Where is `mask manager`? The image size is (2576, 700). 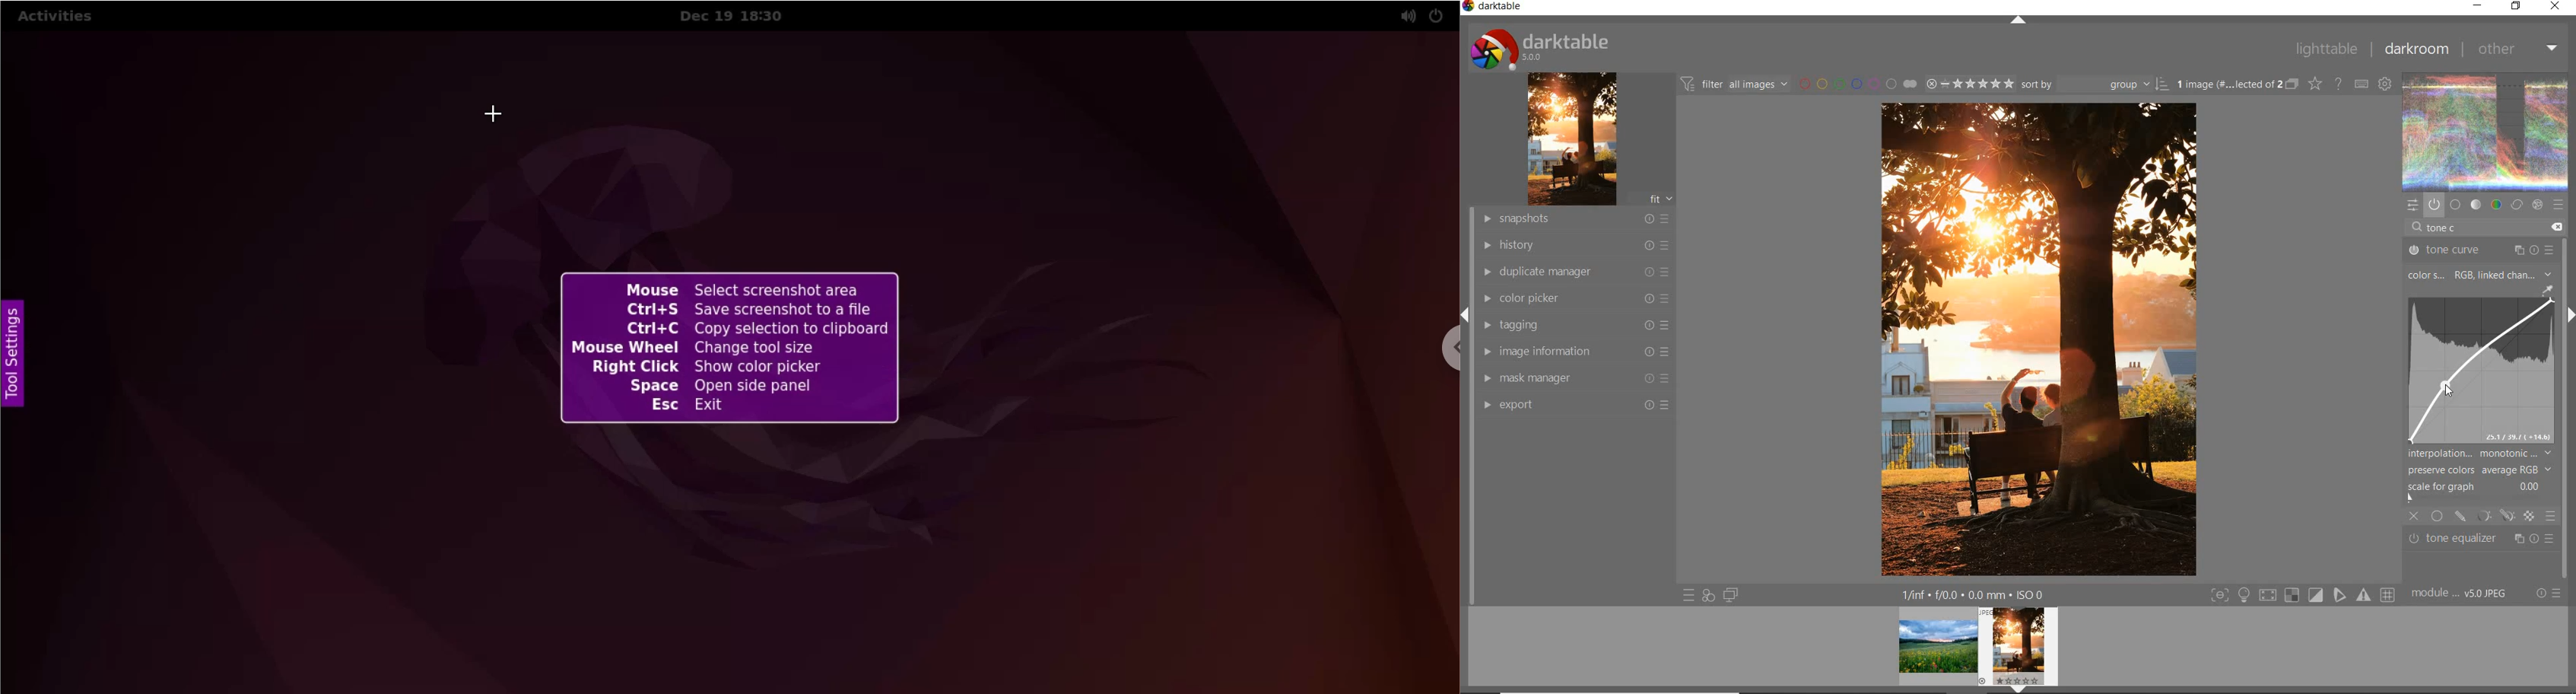
mask manager is located at coordinates (1575, 380).